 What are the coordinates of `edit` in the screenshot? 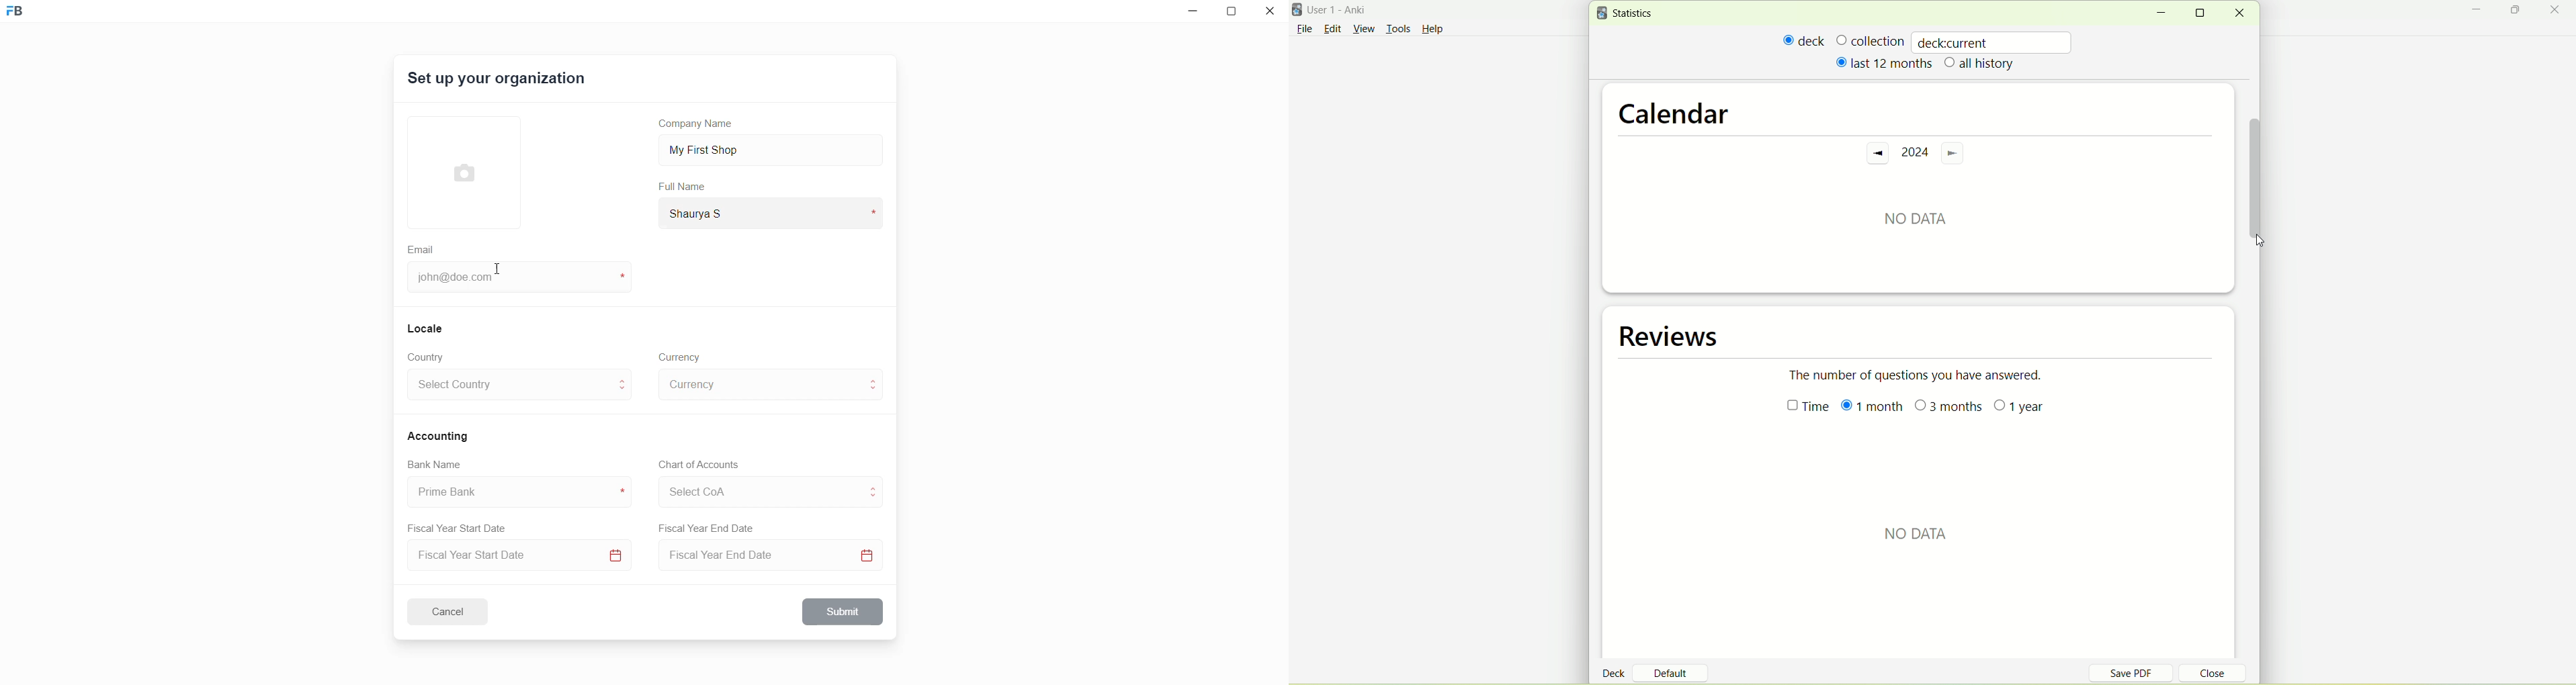 It's located at (1332, 28).